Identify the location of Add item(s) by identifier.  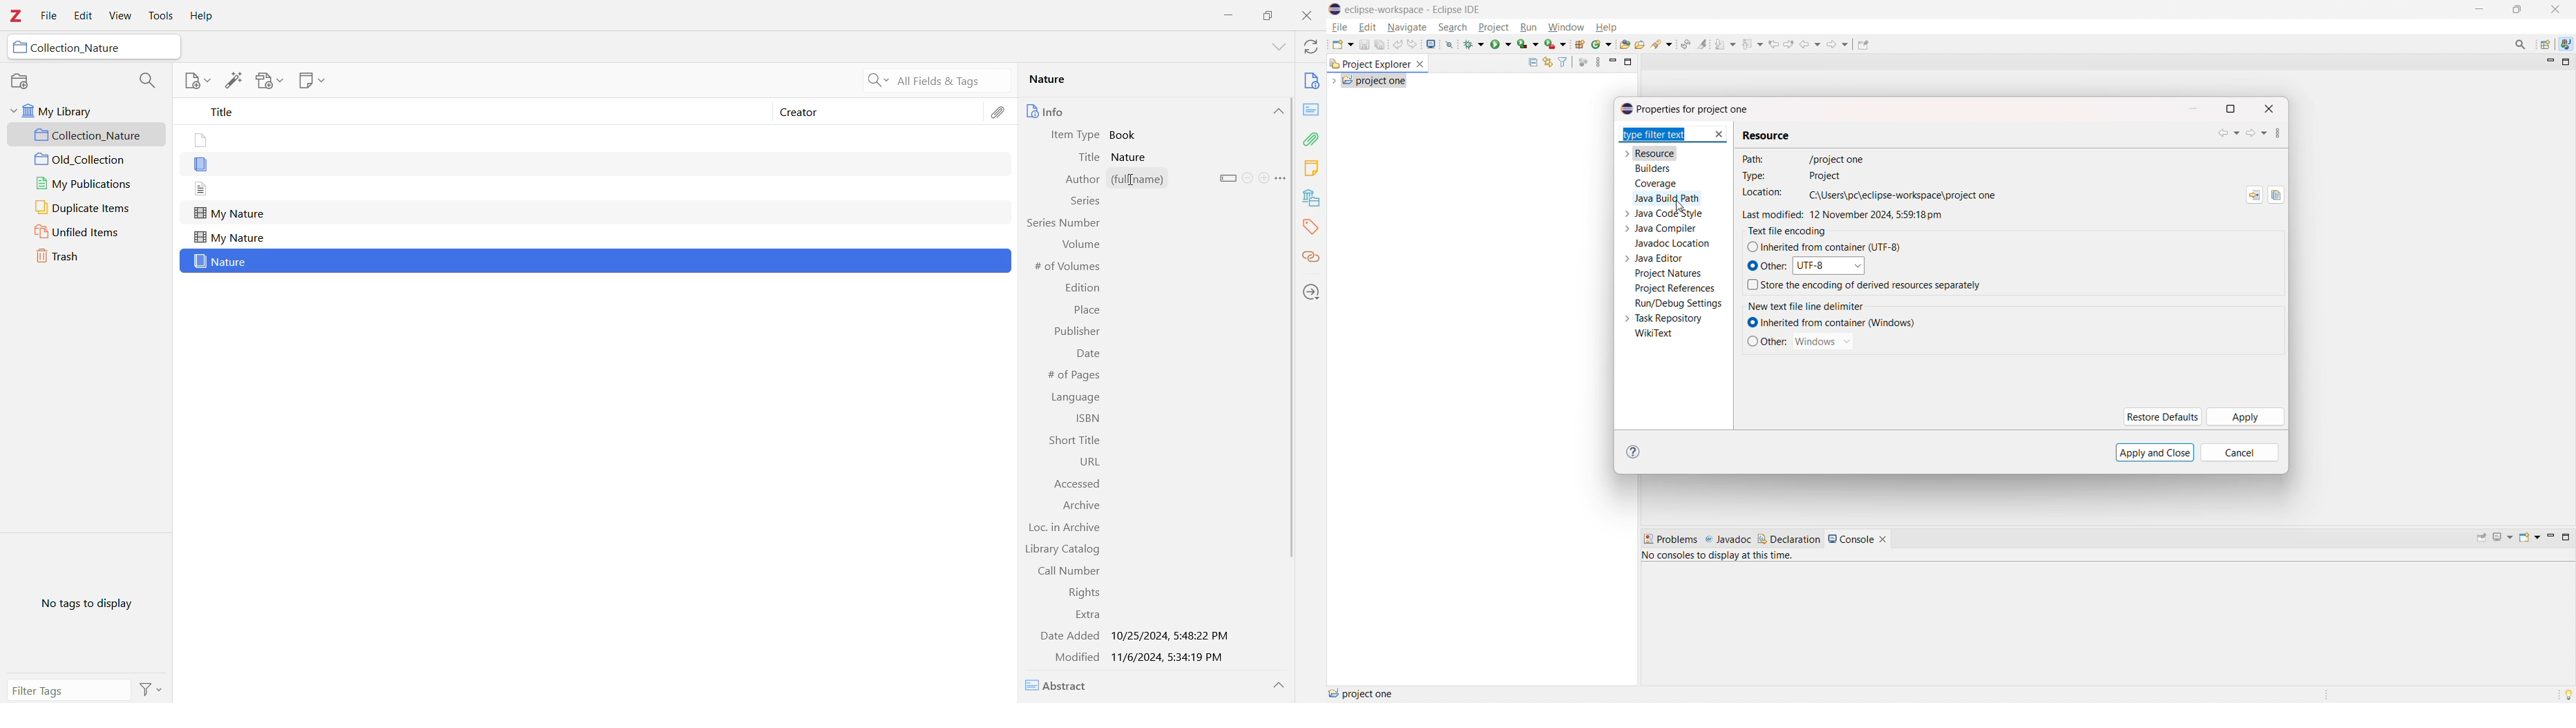
(233, 81).